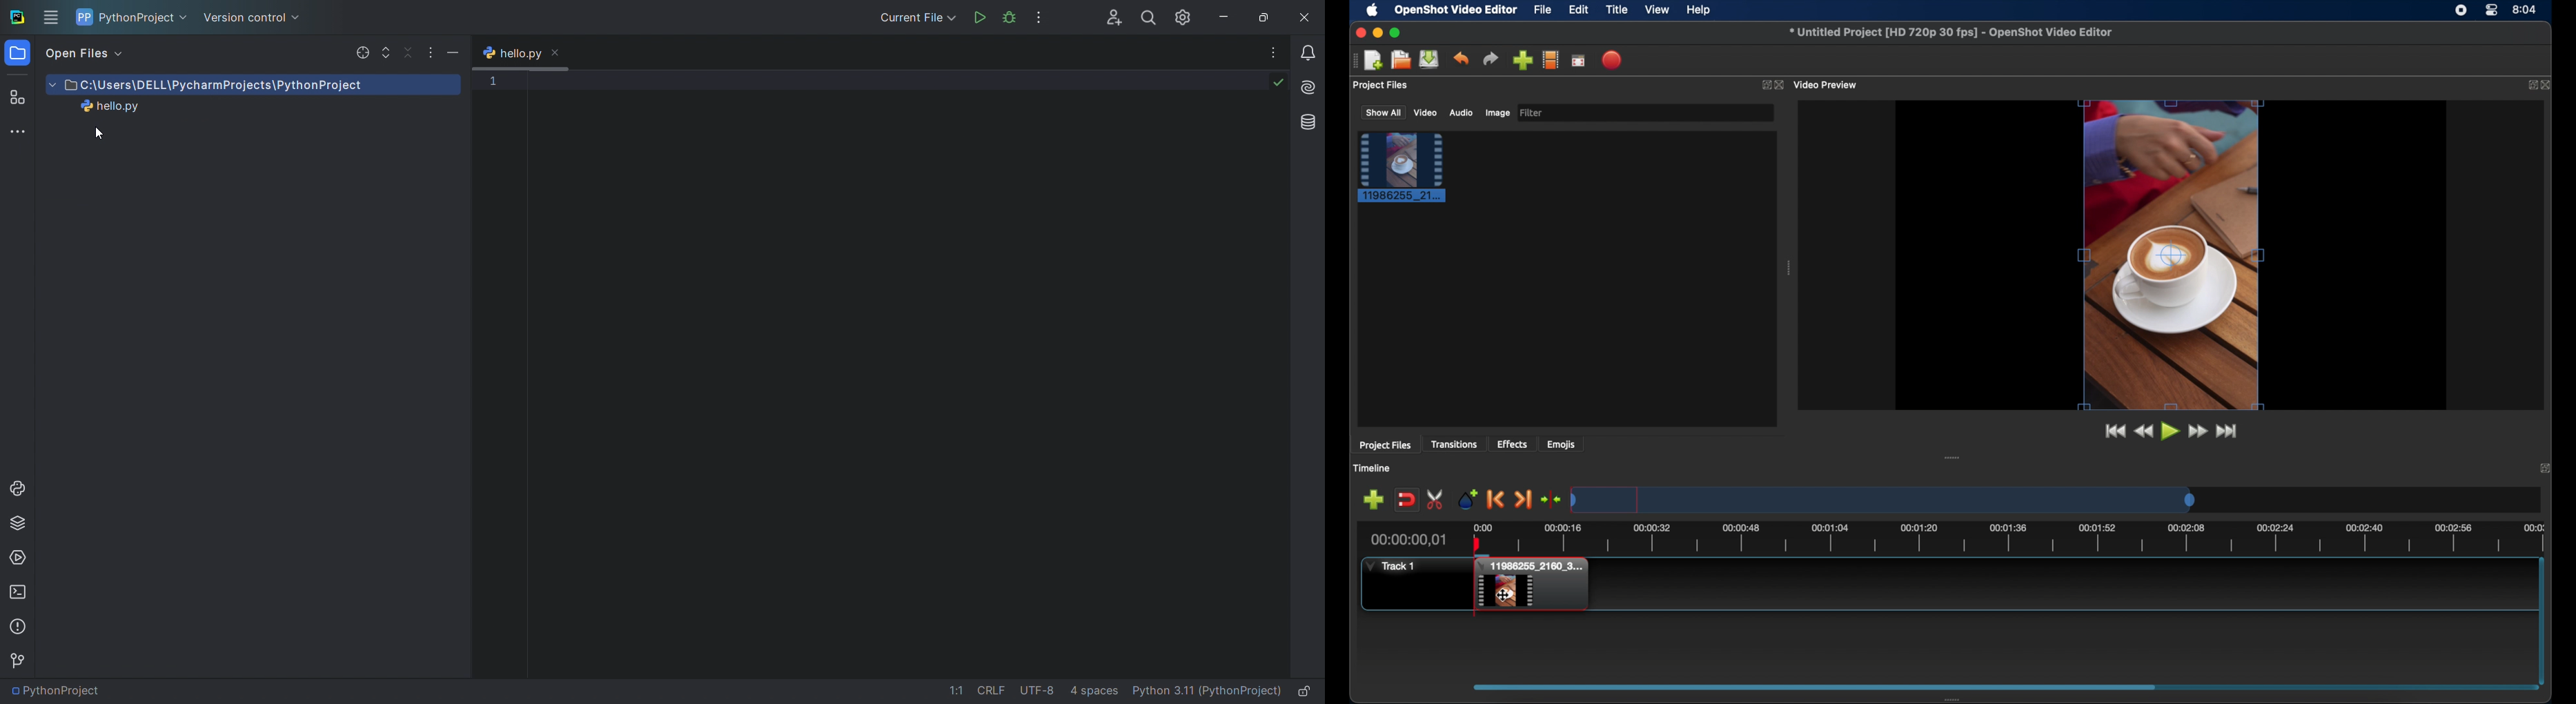  I want to click on next marker, so click(1523, 499).